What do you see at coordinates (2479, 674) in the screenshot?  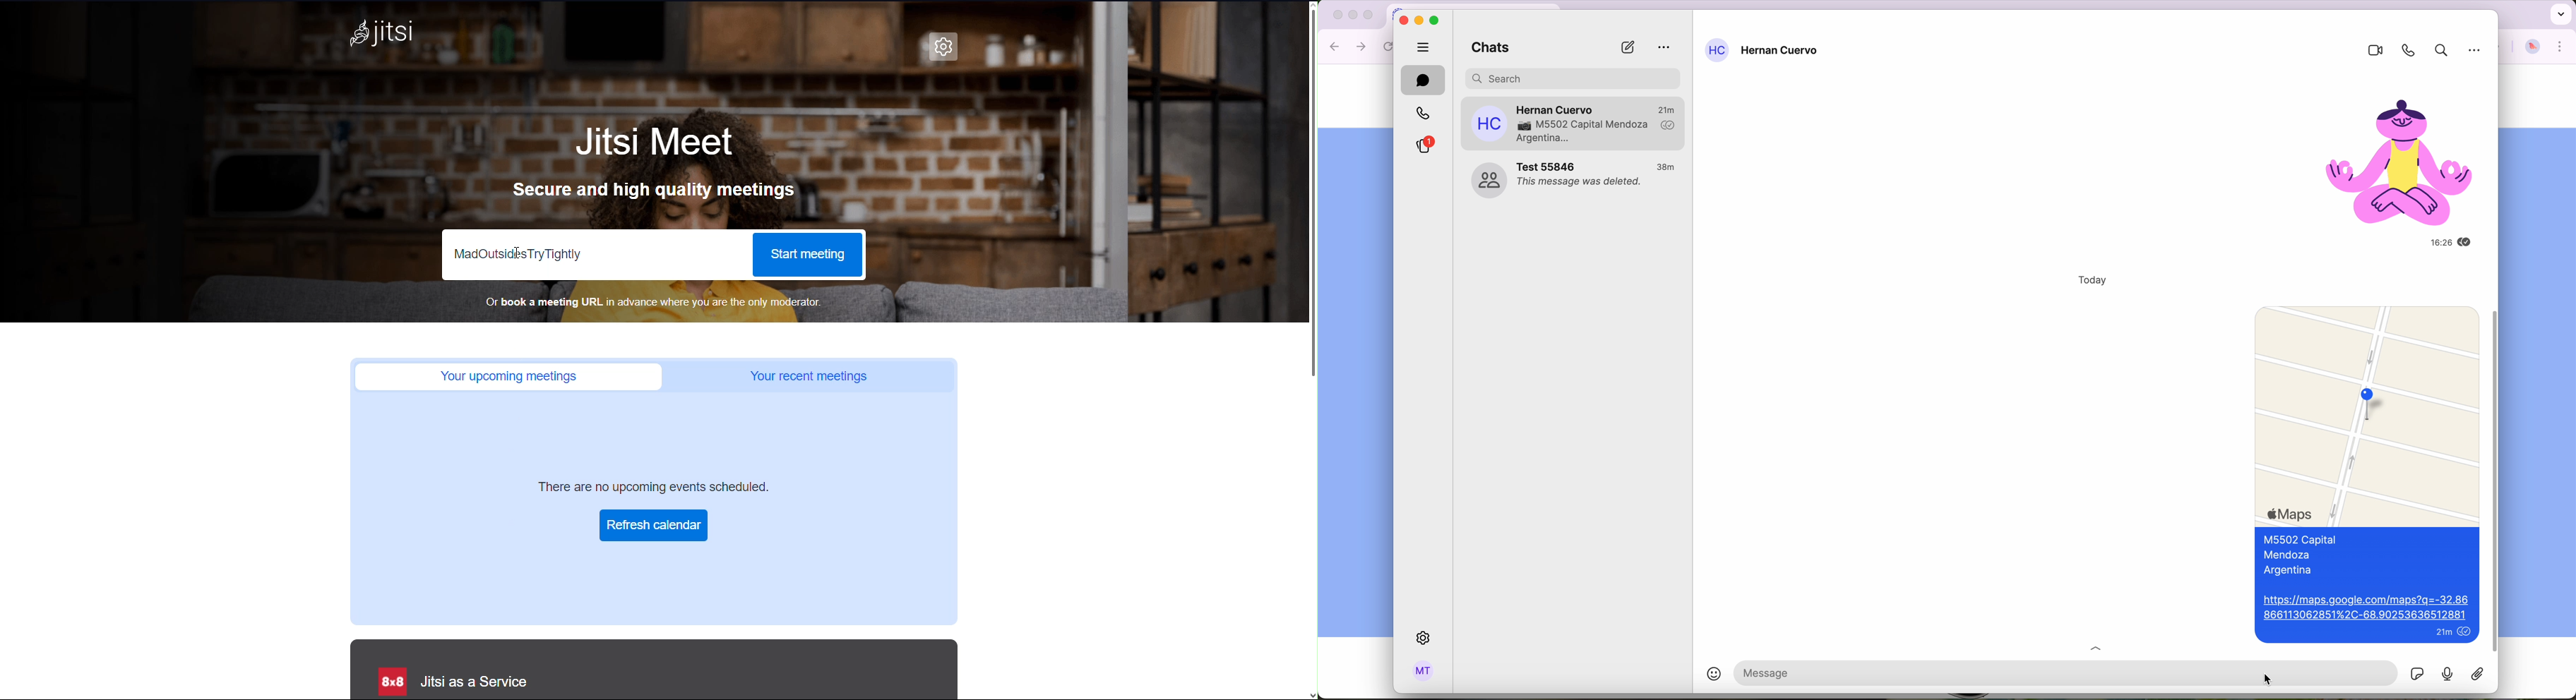 I see `sticker` at bounding box center [2479, 674].